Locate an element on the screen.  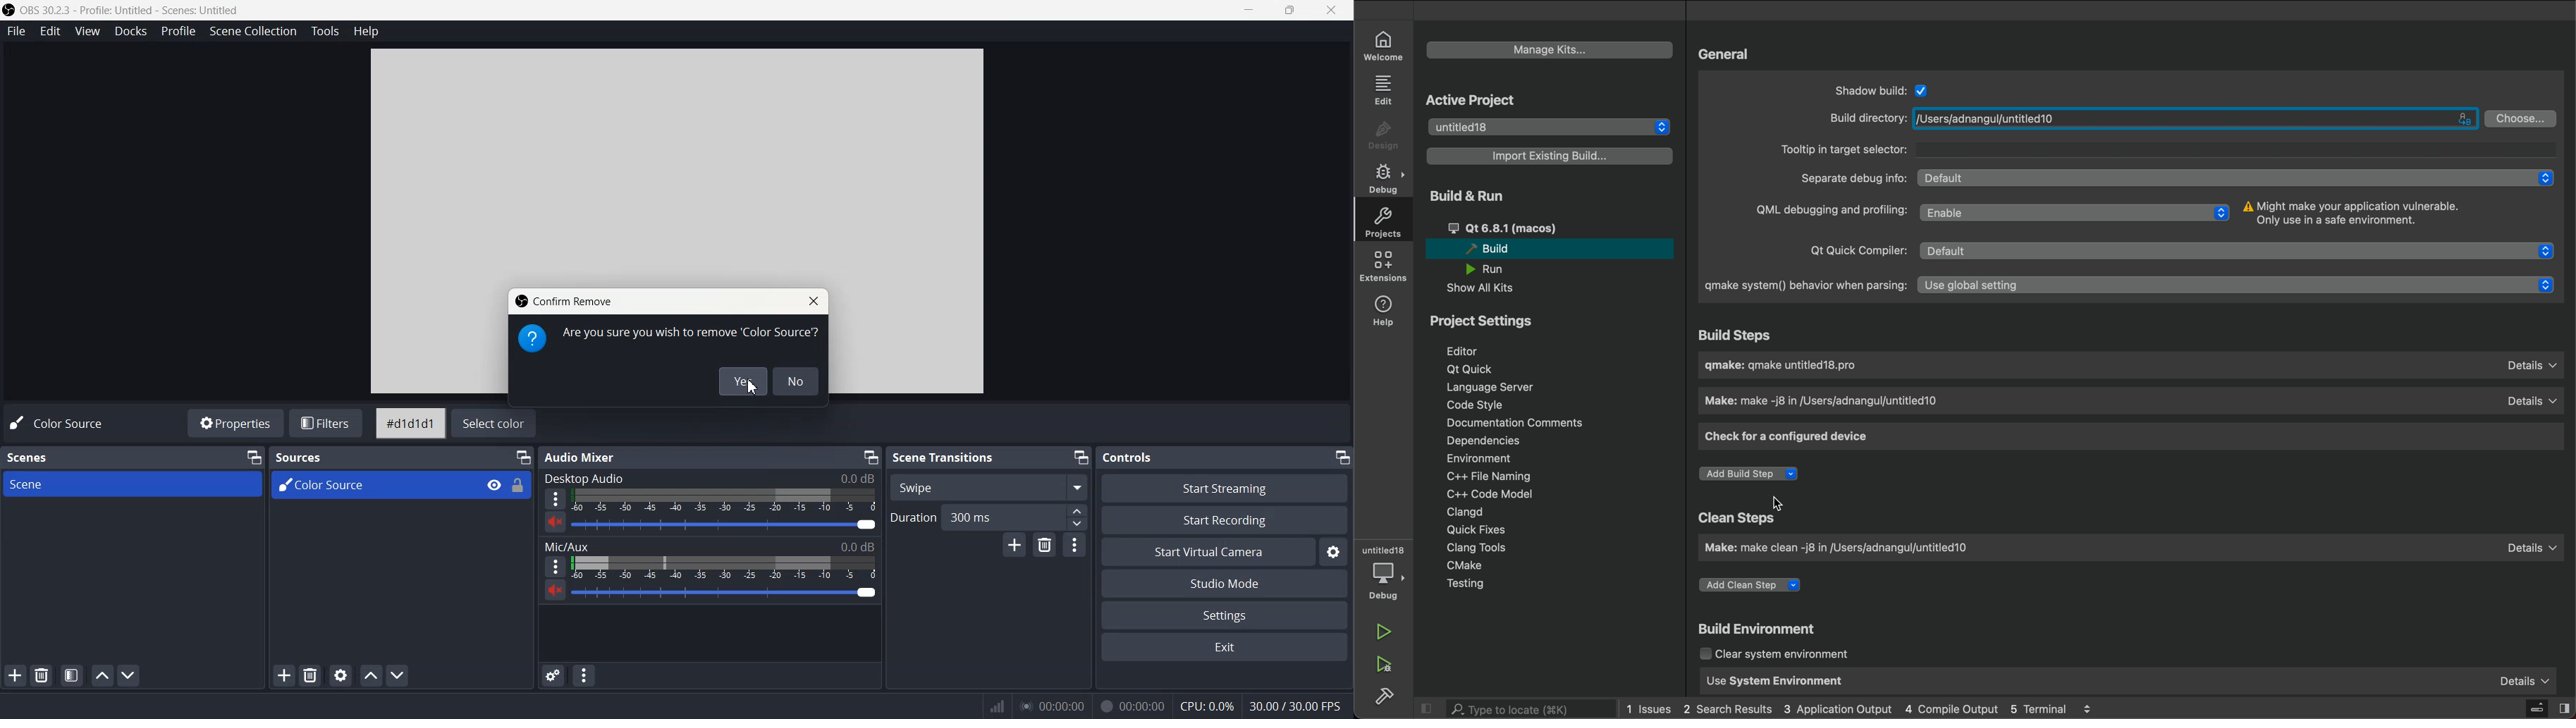
30.00/30.00 FPS is located at coordinates (1297, 705).